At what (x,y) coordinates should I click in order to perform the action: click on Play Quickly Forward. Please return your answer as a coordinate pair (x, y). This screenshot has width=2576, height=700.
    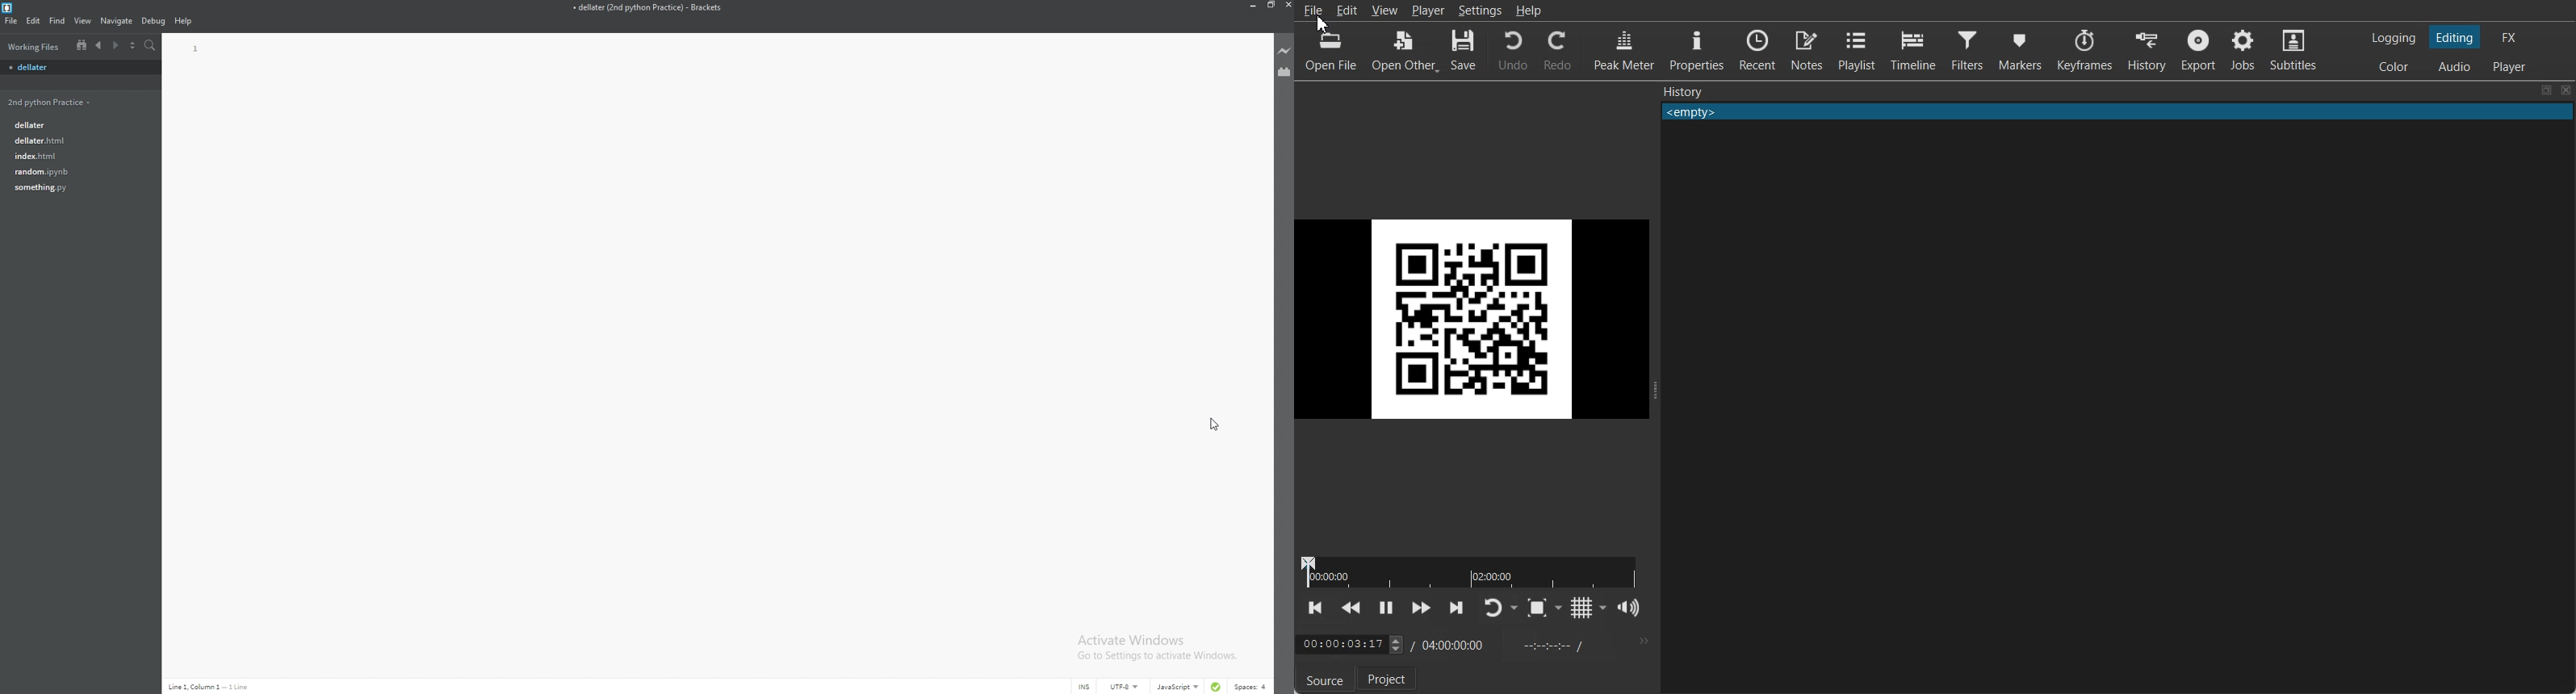
    Looking at the image, I should click on (1421, 608).